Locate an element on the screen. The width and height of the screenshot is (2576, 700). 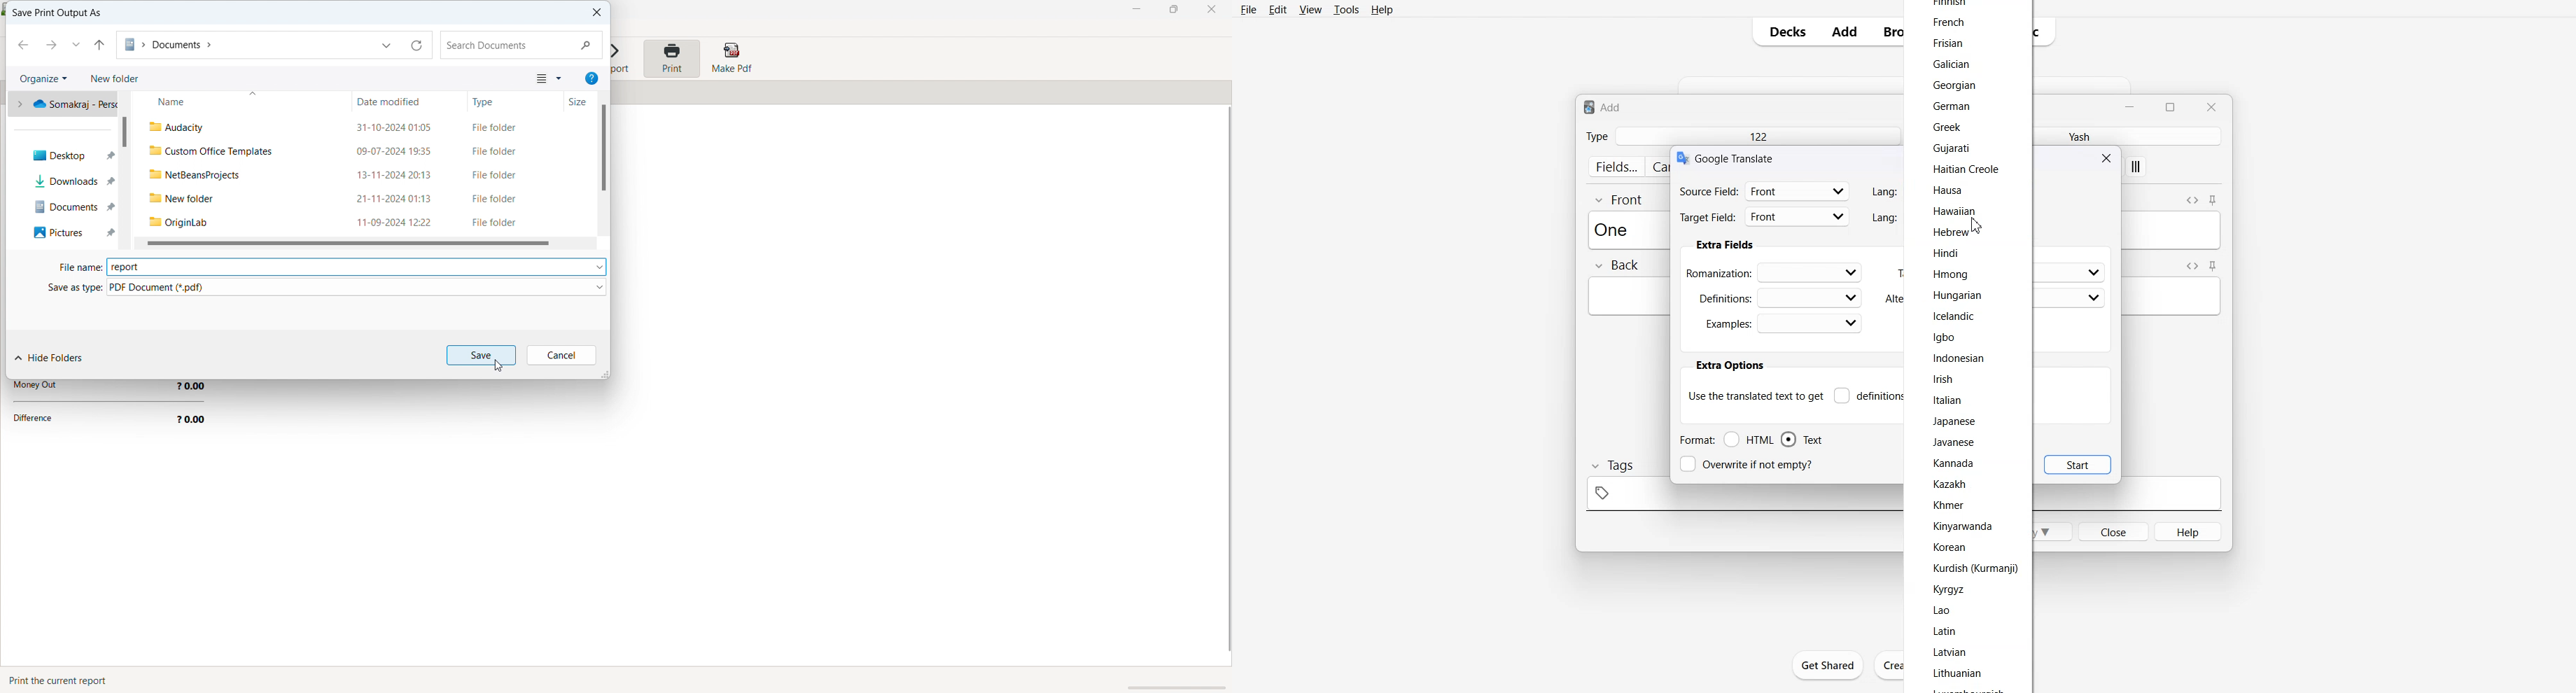
Kannada is located at coordinates (1956, 463).